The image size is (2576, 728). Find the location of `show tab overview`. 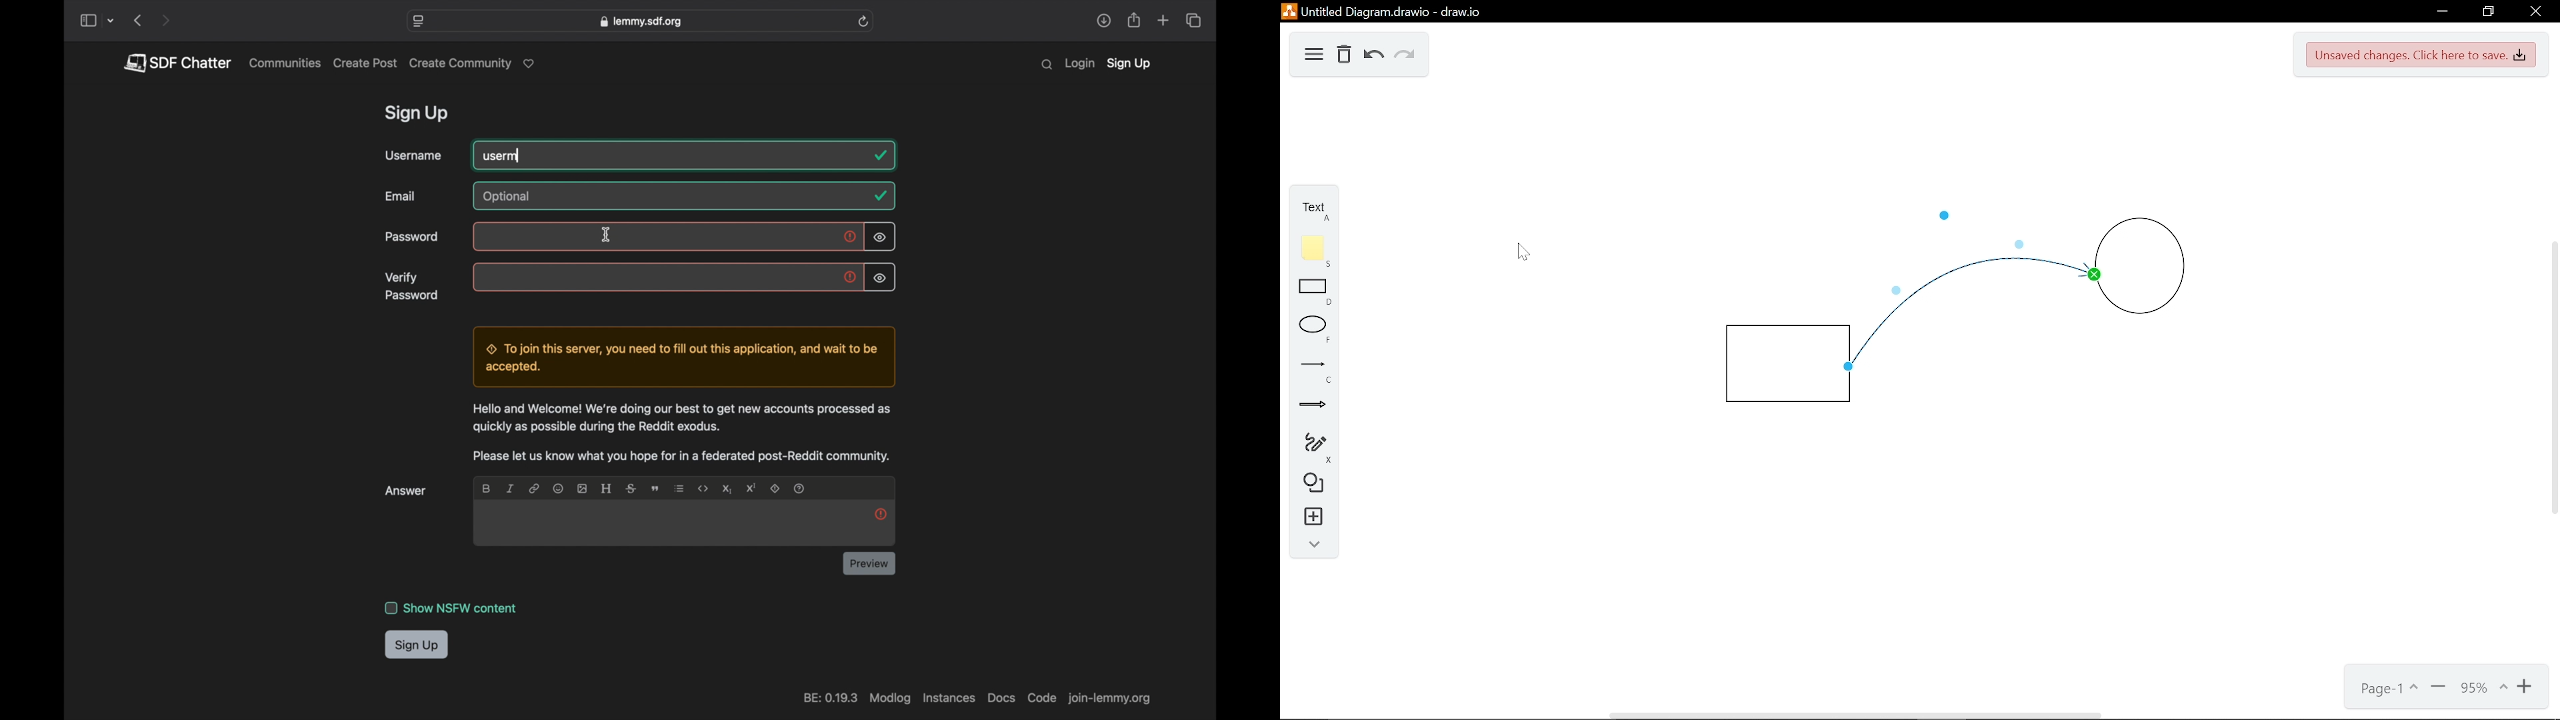

show tab overview is located at coordinates (1193, 21).